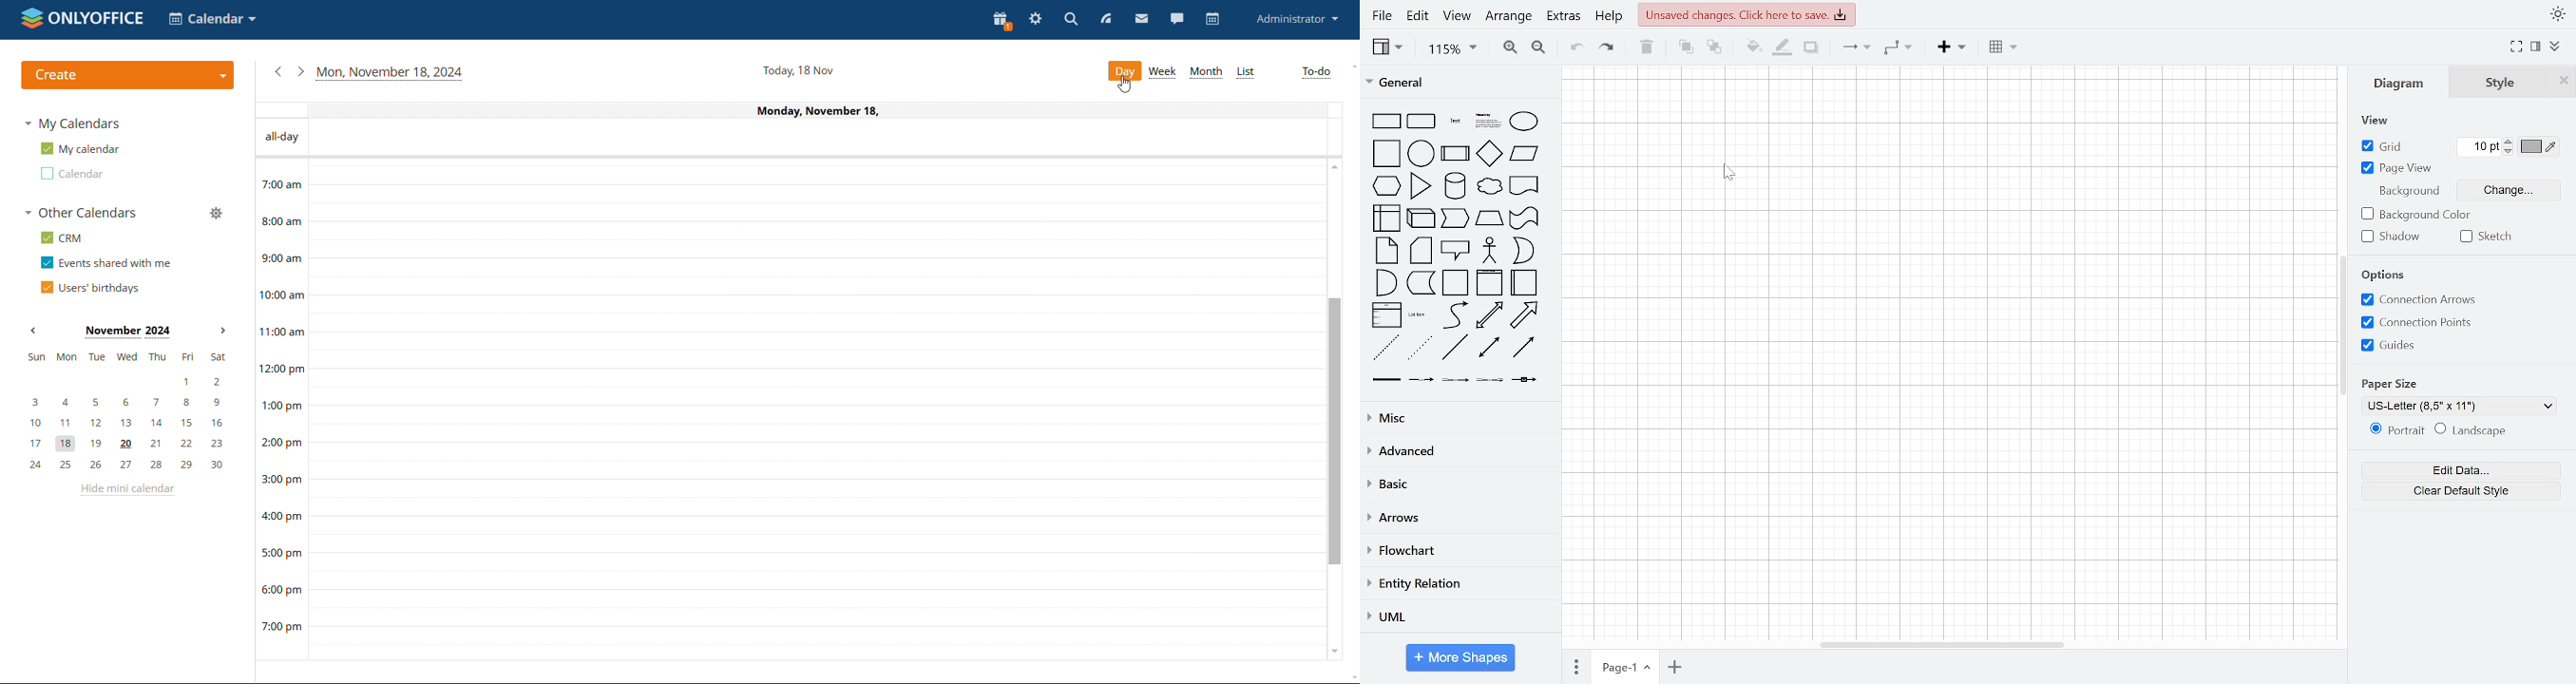  Describe the element at coordinates (1459, 518) in the screenshot. I see `arrows` at that location.